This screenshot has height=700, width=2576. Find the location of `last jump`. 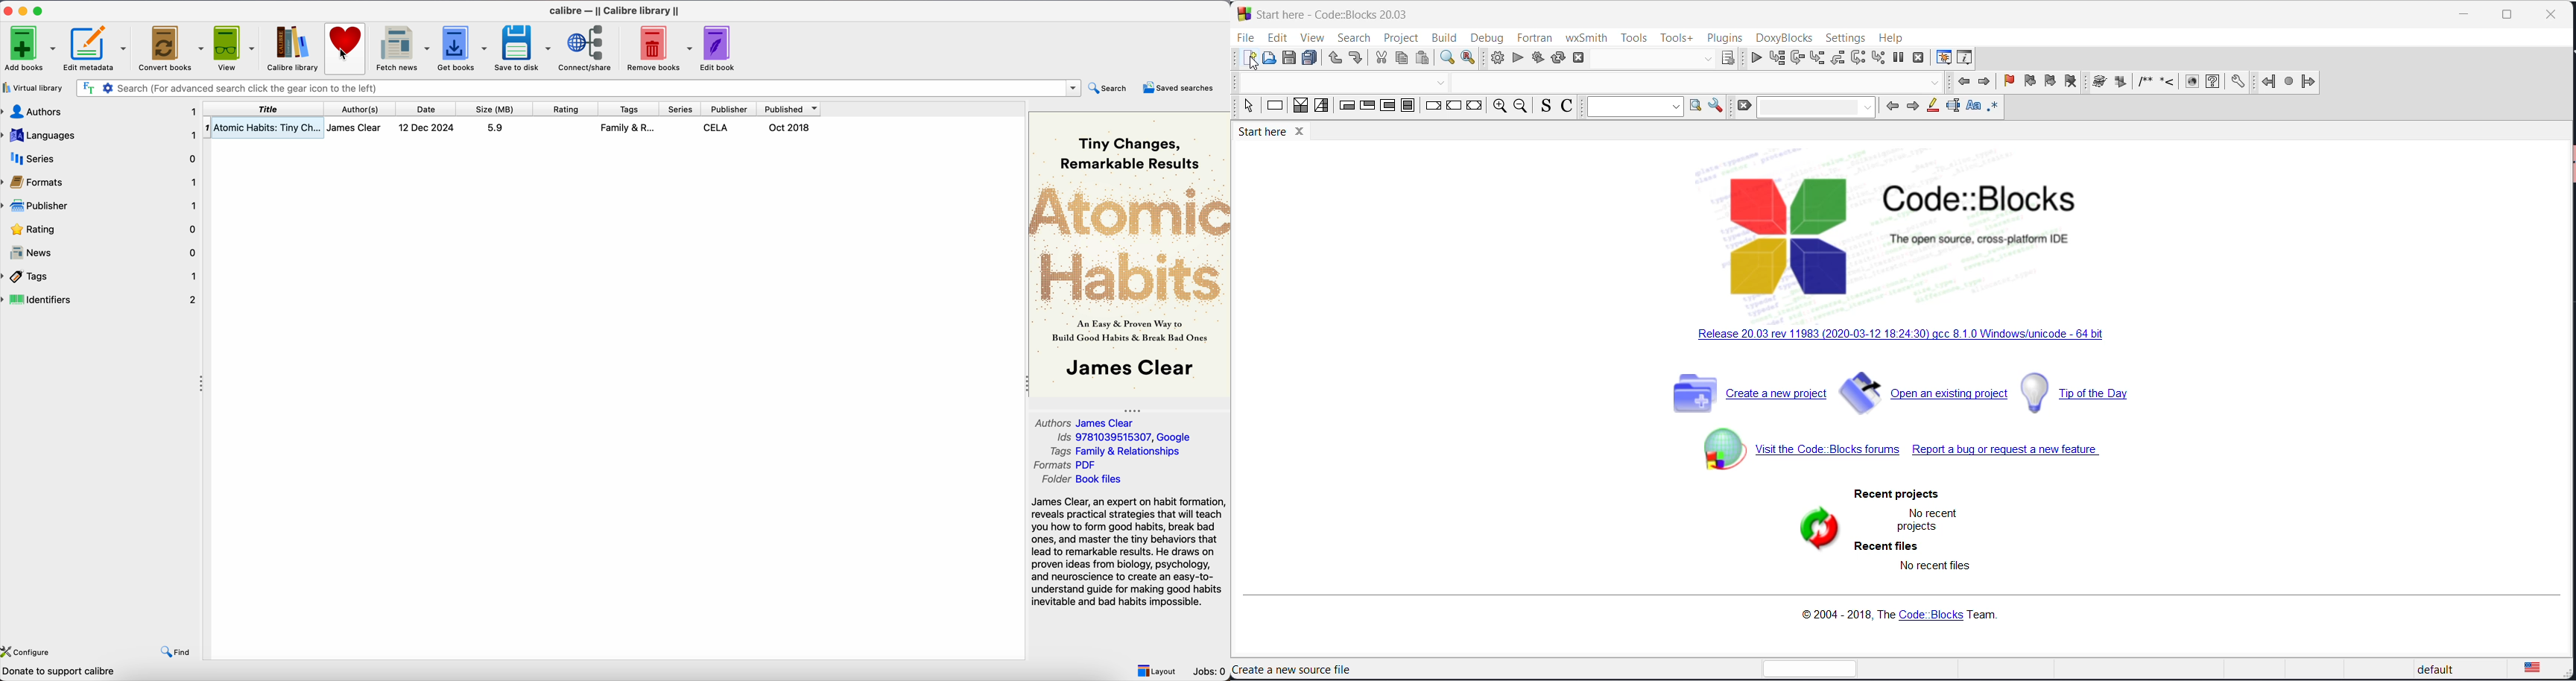

last jump is located at coordinates (2287, 84).